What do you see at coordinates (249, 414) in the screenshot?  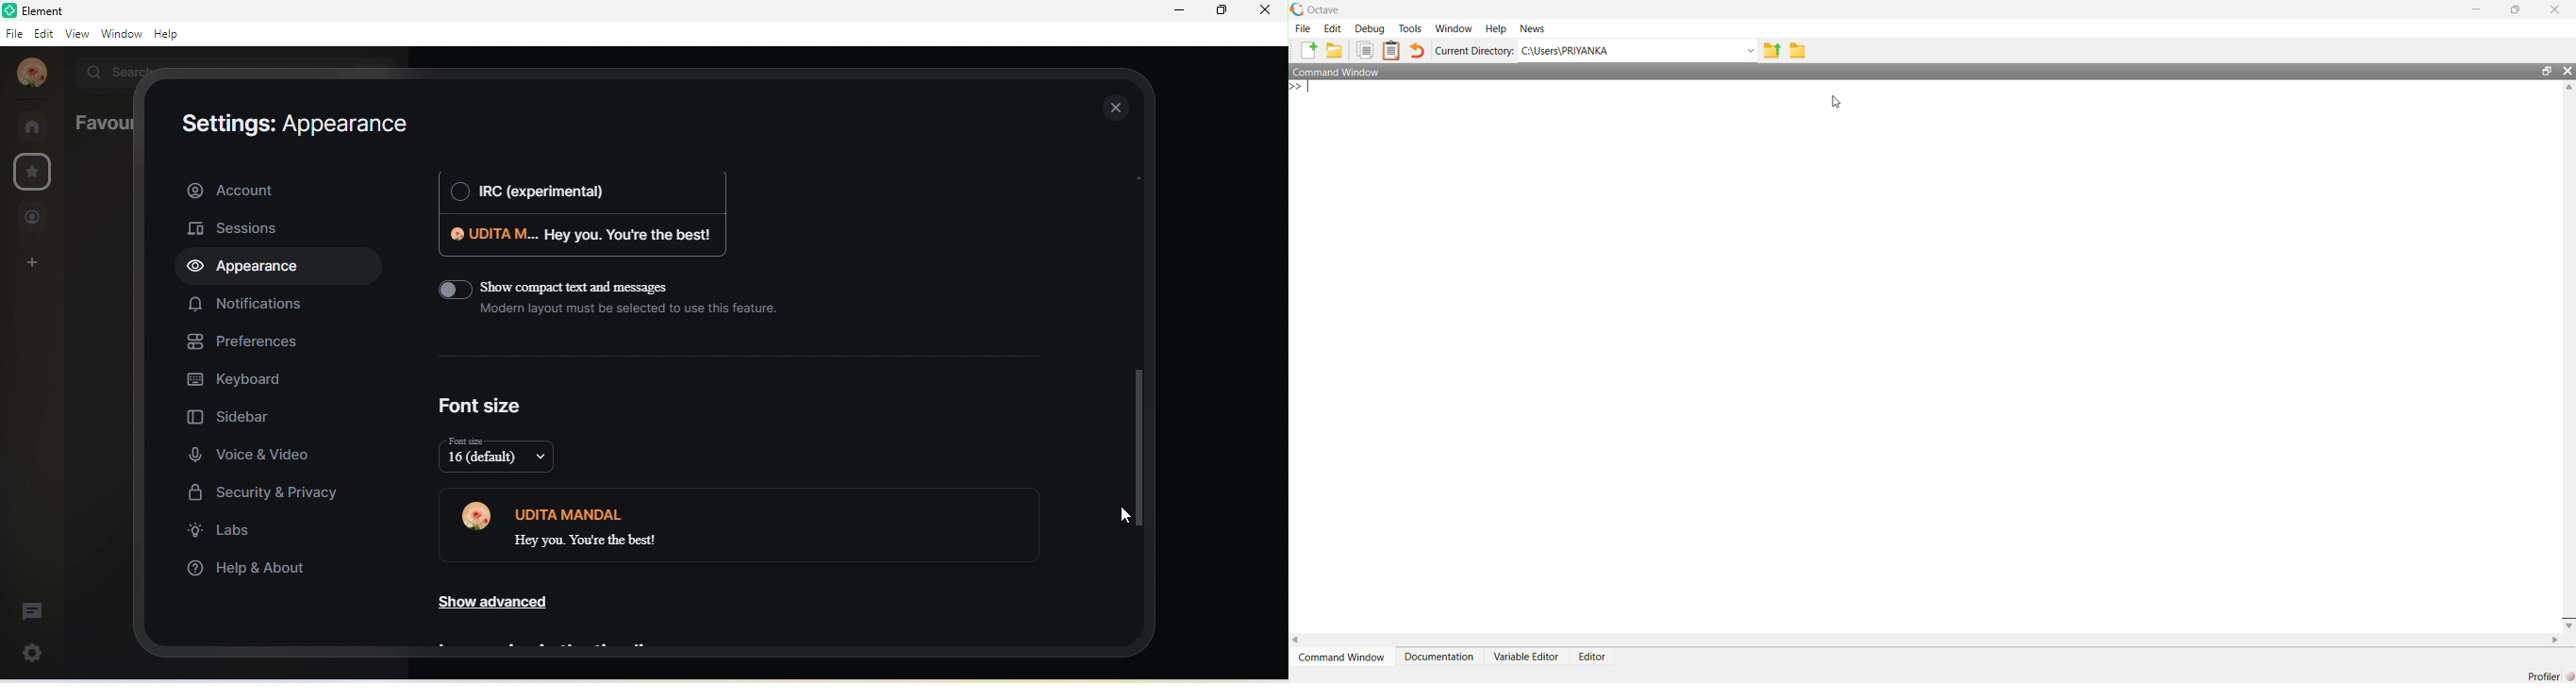 I see `sidebar` at bounding box center [249, 414].